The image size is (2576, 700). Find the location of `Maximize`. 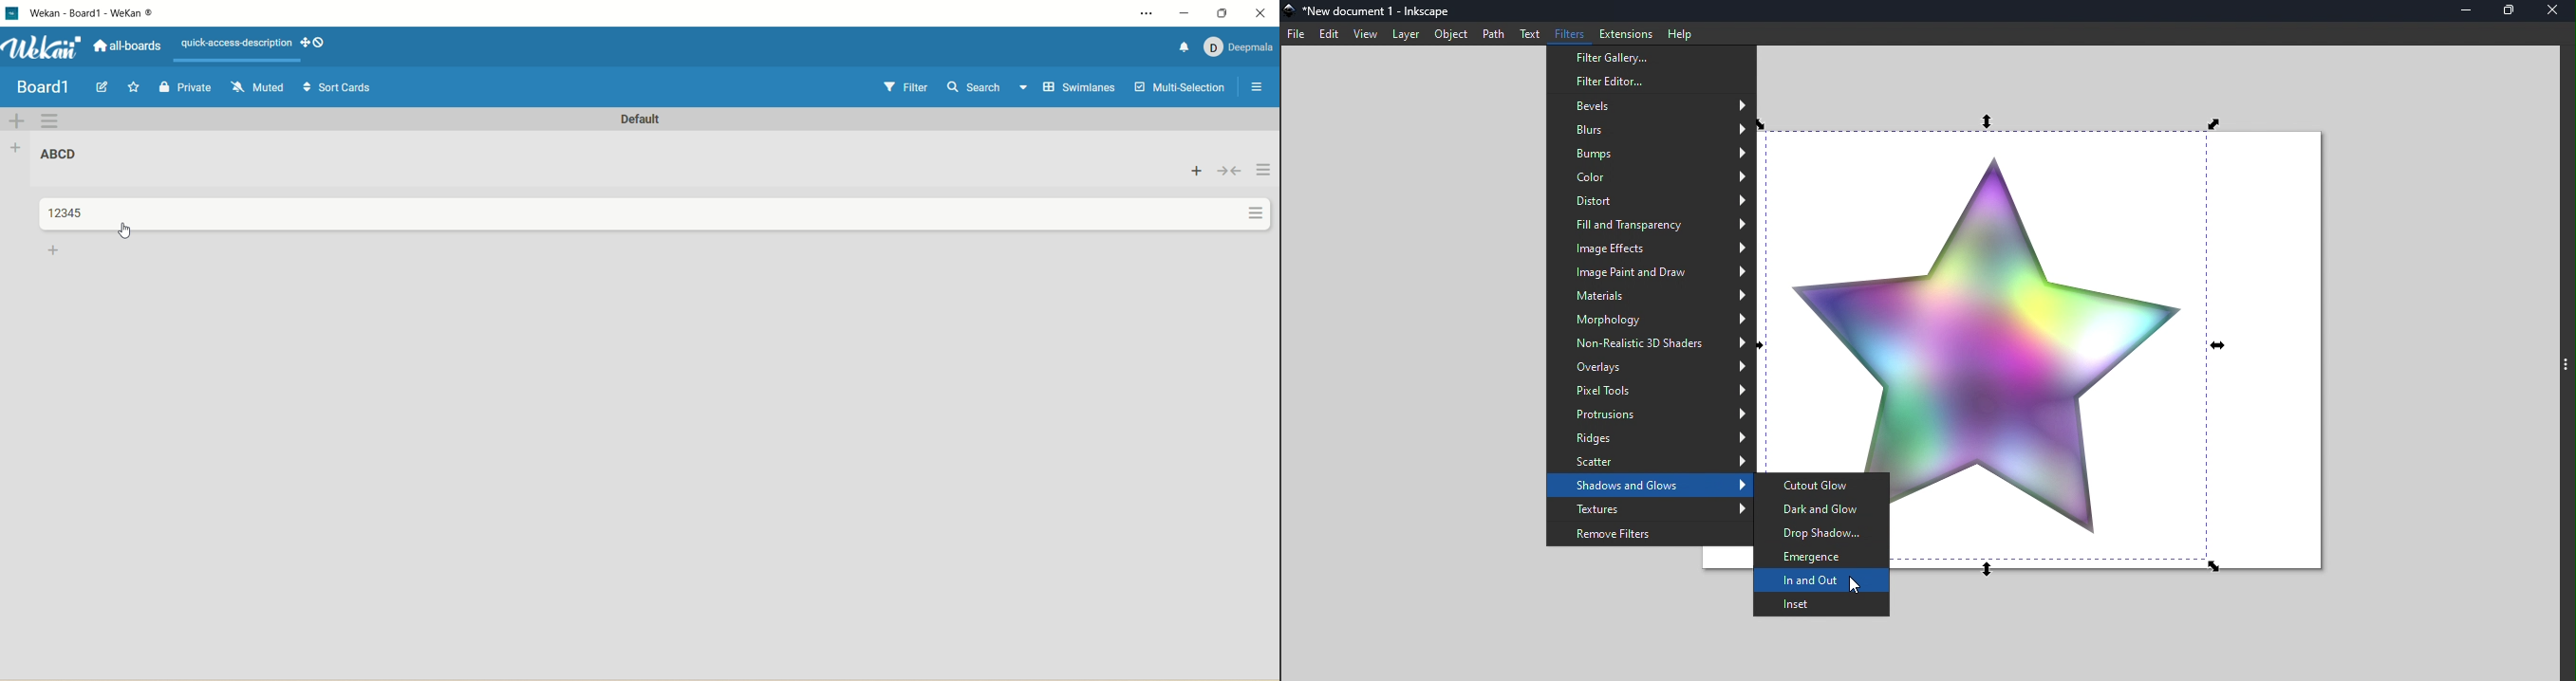

Maximize is located at coordinates (2507, 11).